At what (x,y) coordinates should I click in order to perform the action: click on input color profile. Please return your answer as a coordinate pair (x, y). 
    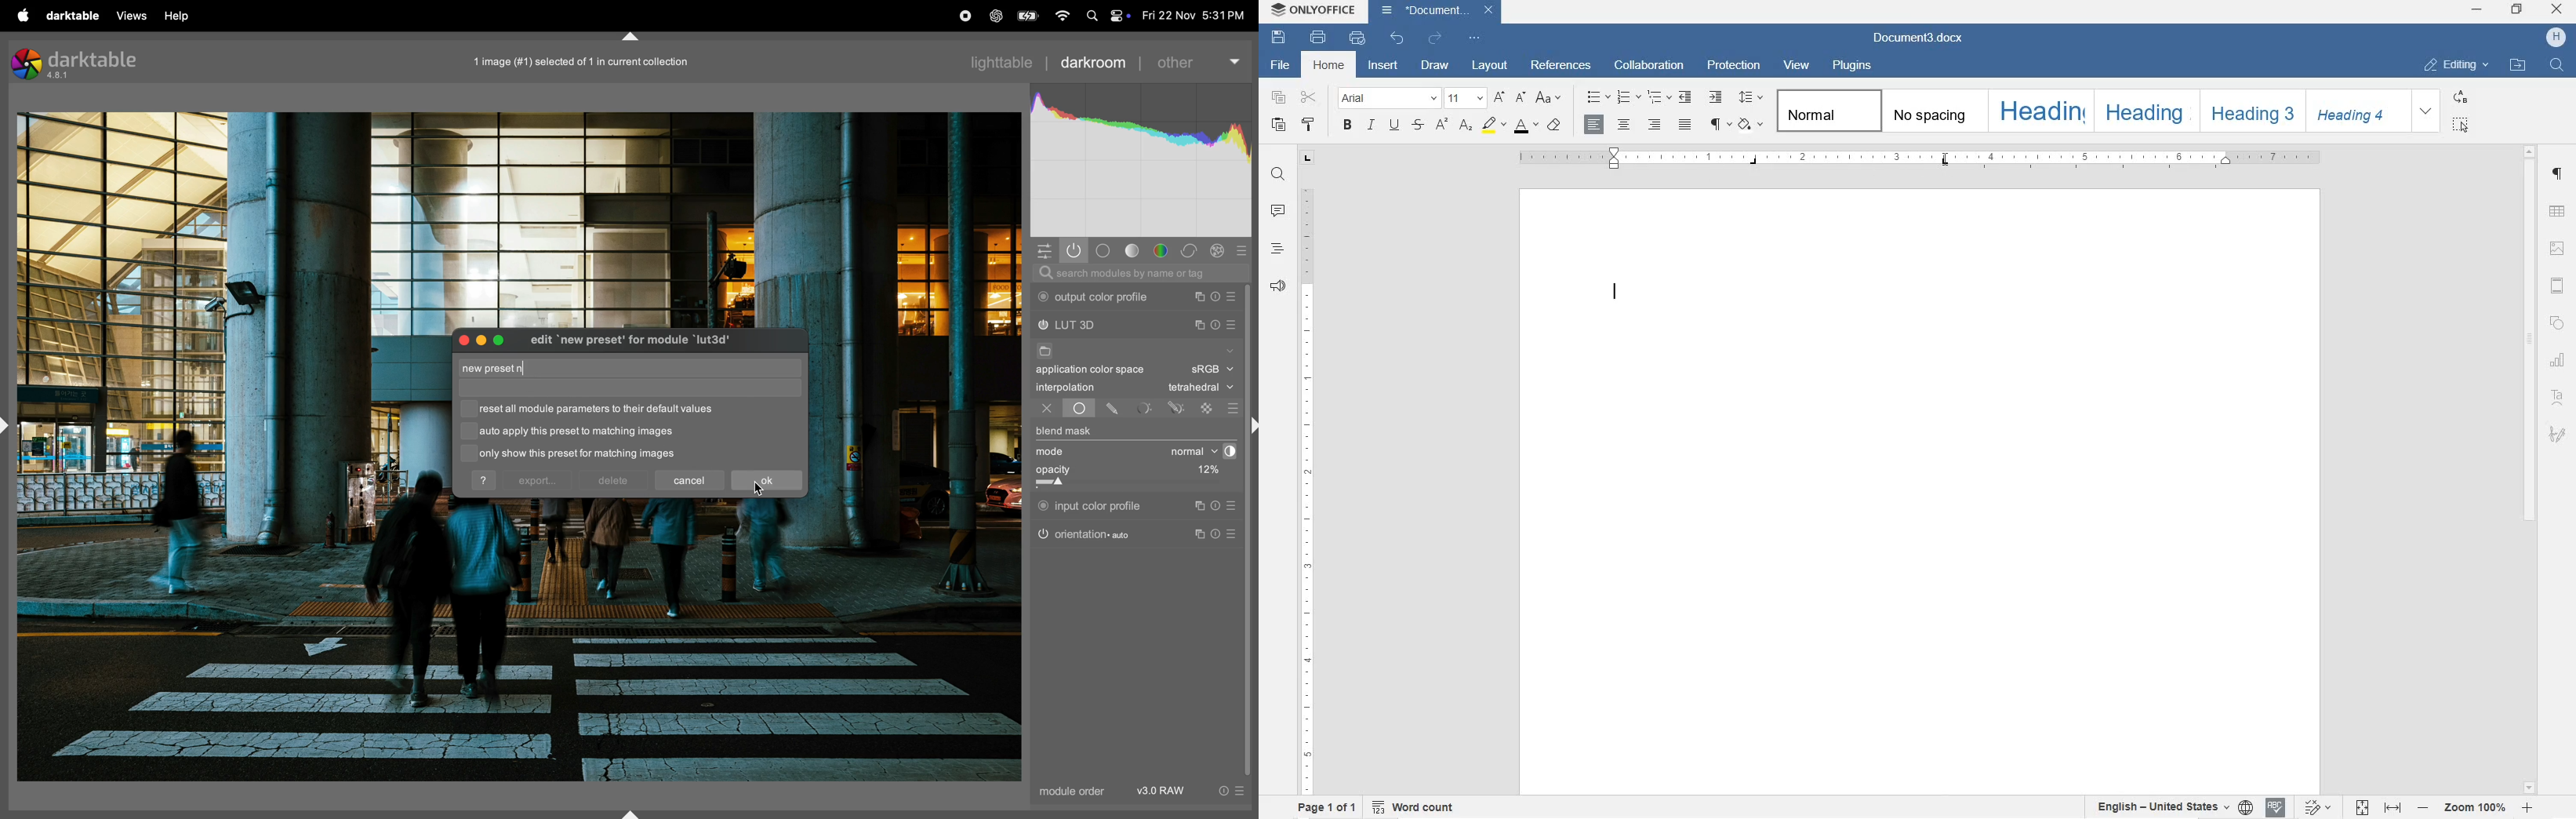
    Looking at the image, I should click on (1091, 504).